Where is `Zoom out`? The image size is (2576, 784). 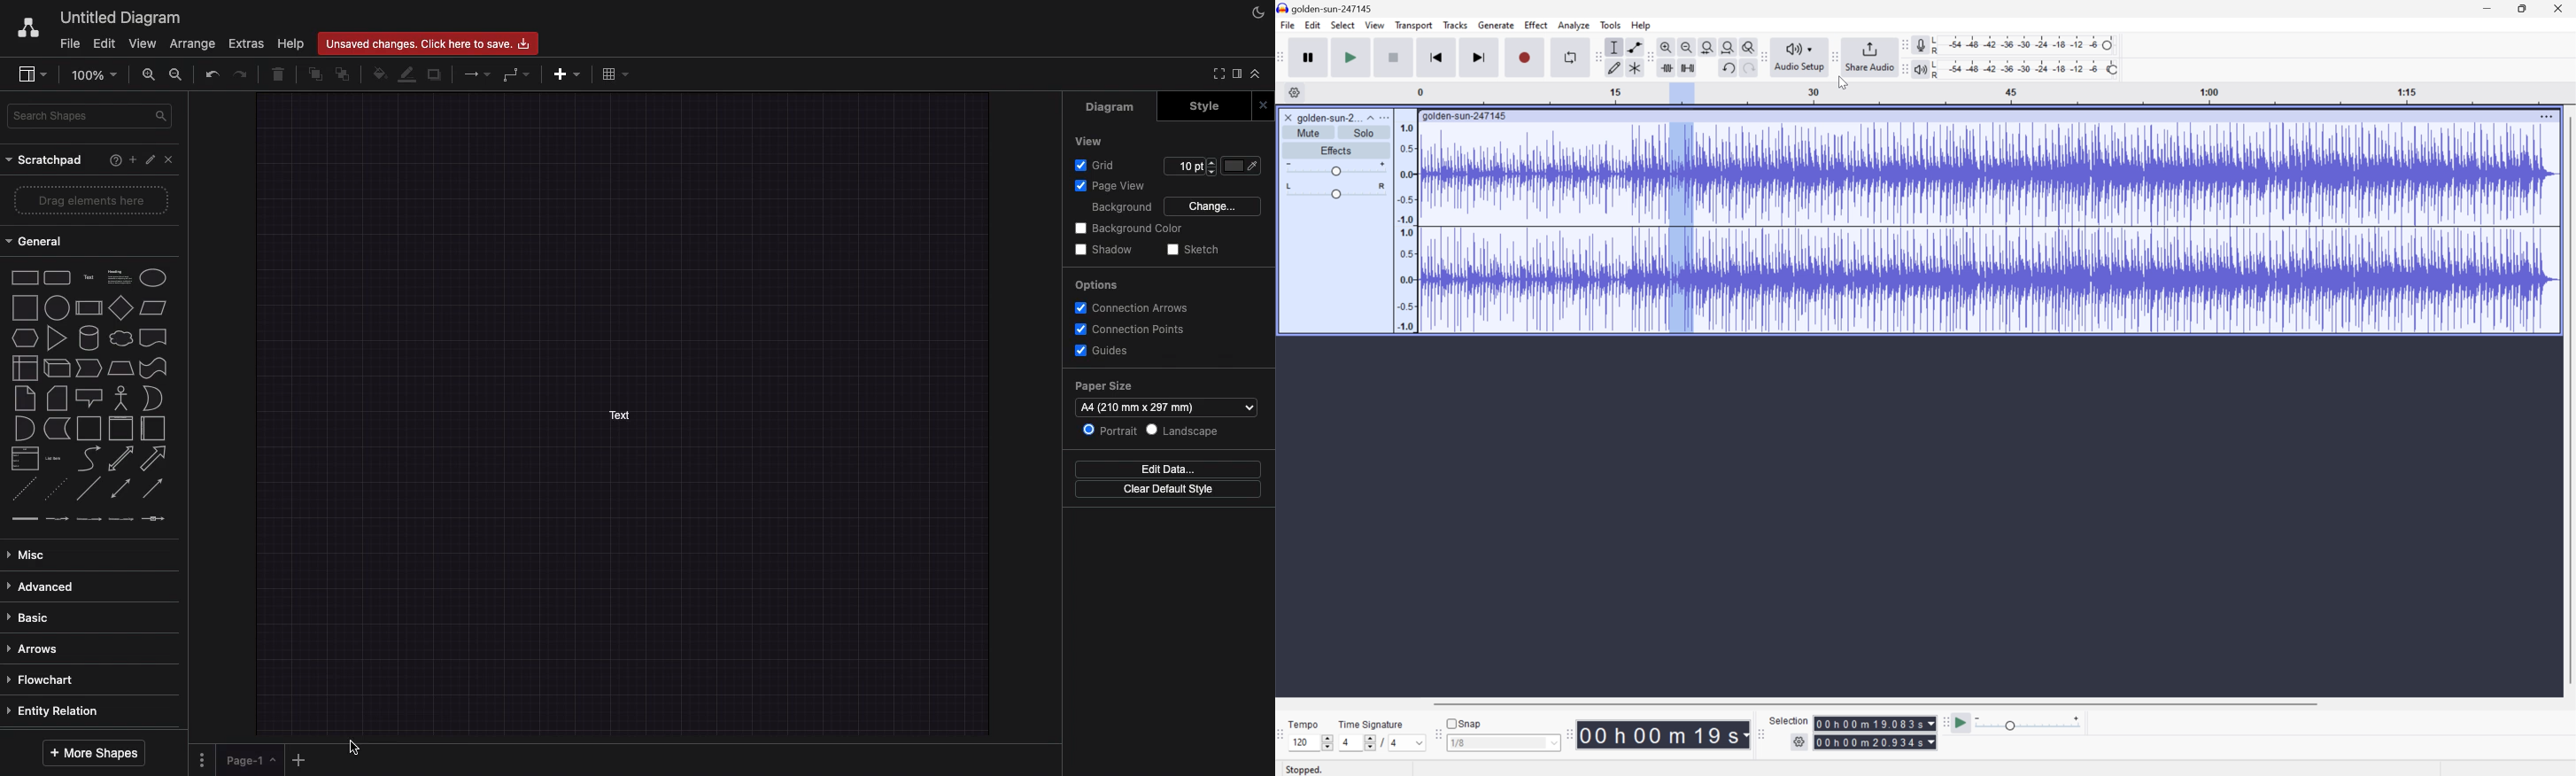 Zoom out is located at coordinates (176, 74).